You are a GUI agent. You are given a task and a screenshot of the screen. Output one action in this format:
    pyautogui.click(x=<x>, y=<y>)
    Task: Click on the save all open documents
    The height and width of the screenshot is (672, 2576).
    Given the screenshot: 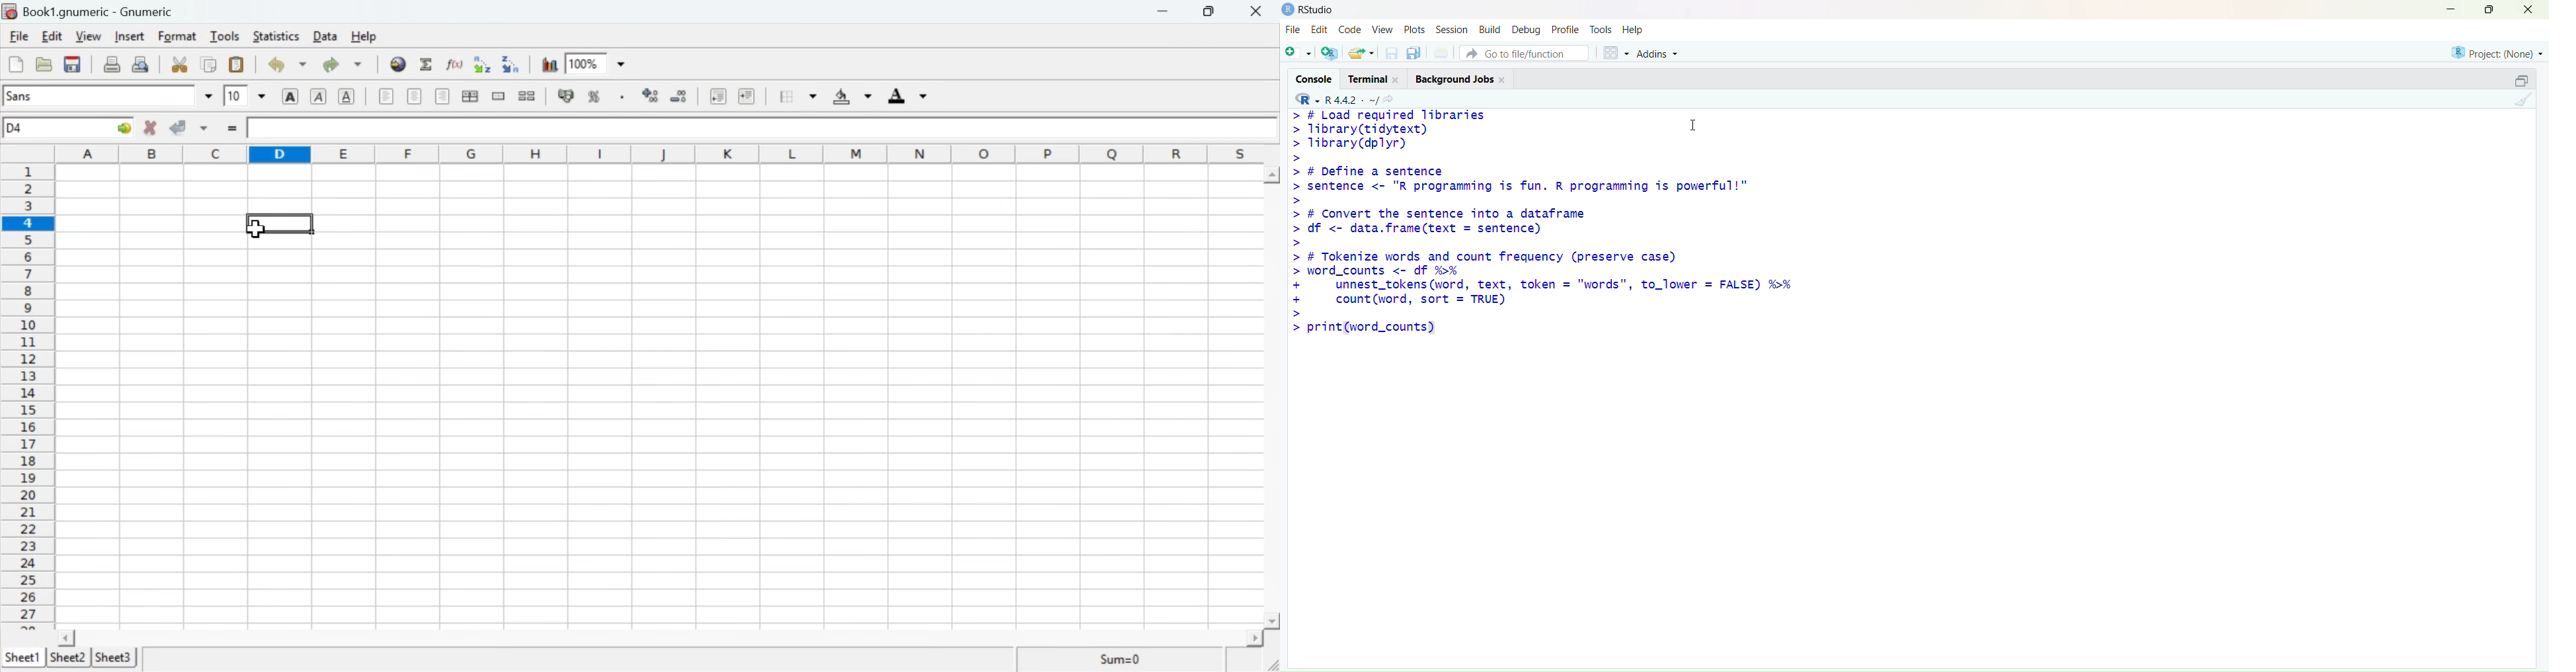 What is the action you would take?
    pyautogui.click(x=1416, y=53)
    